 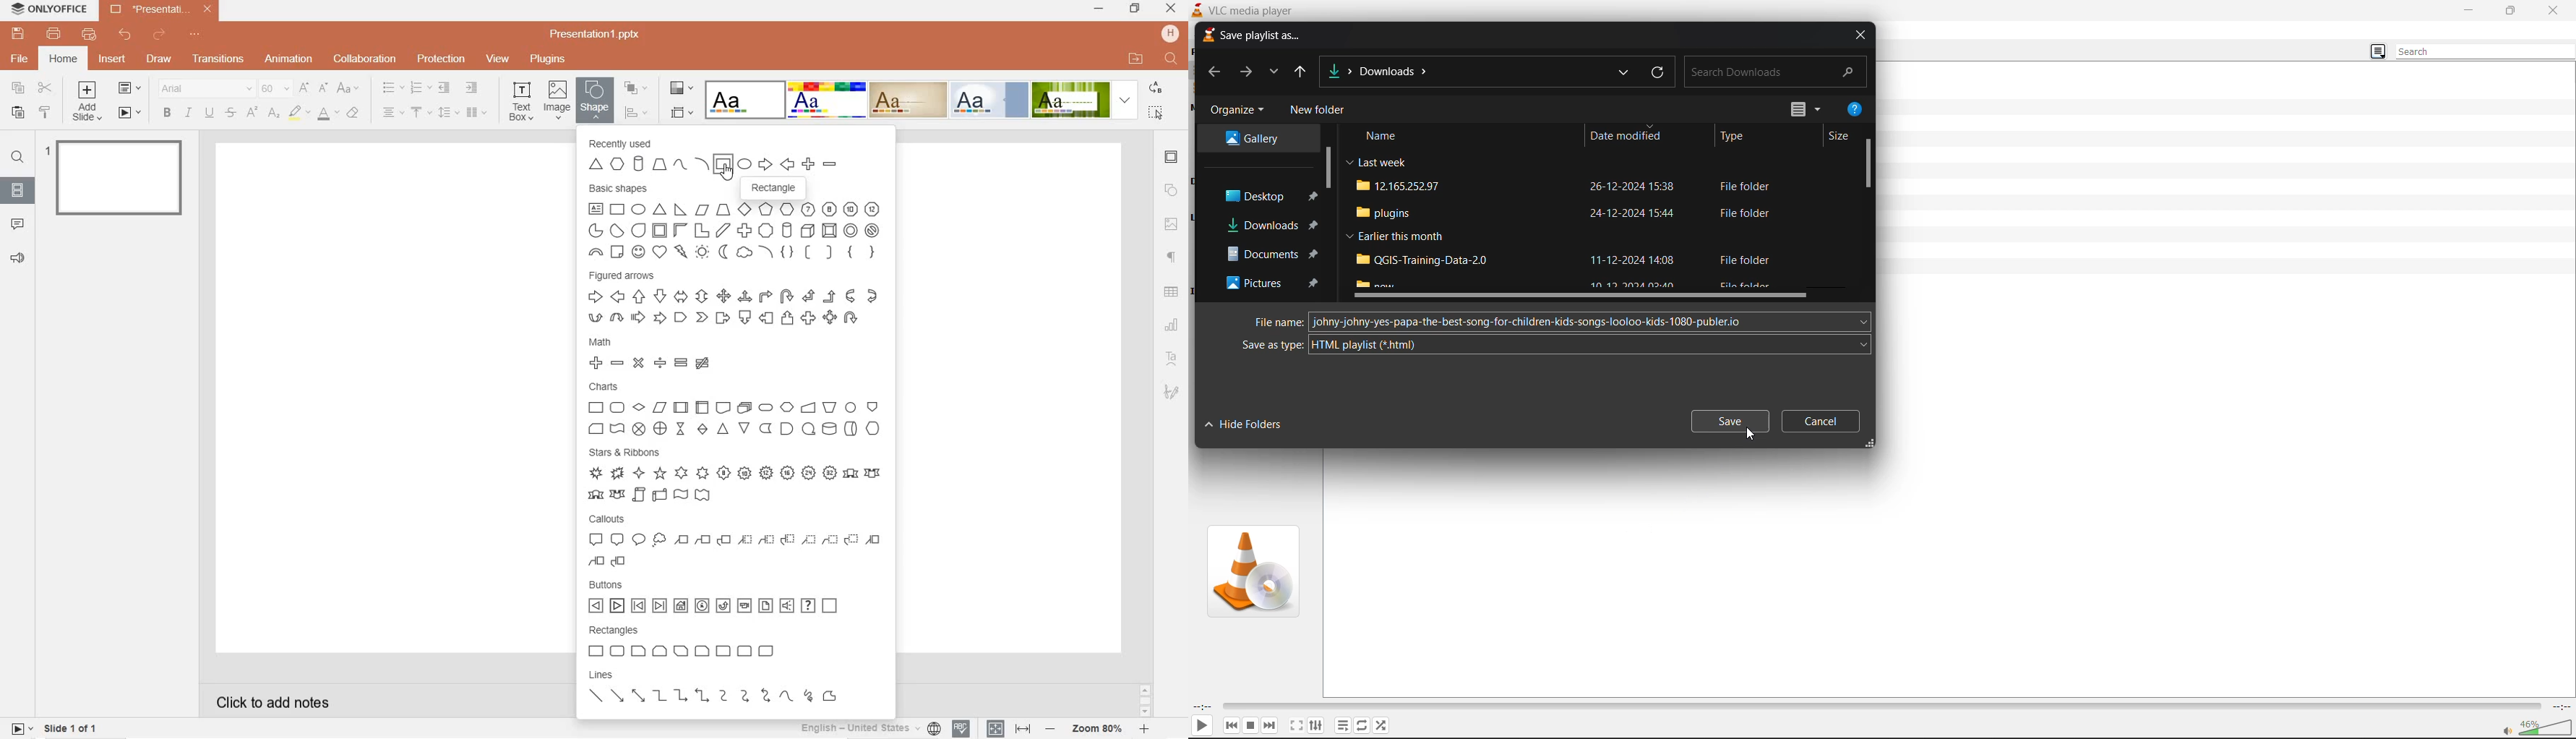 I want to click on Stored Data, so click(x=766, y=428).